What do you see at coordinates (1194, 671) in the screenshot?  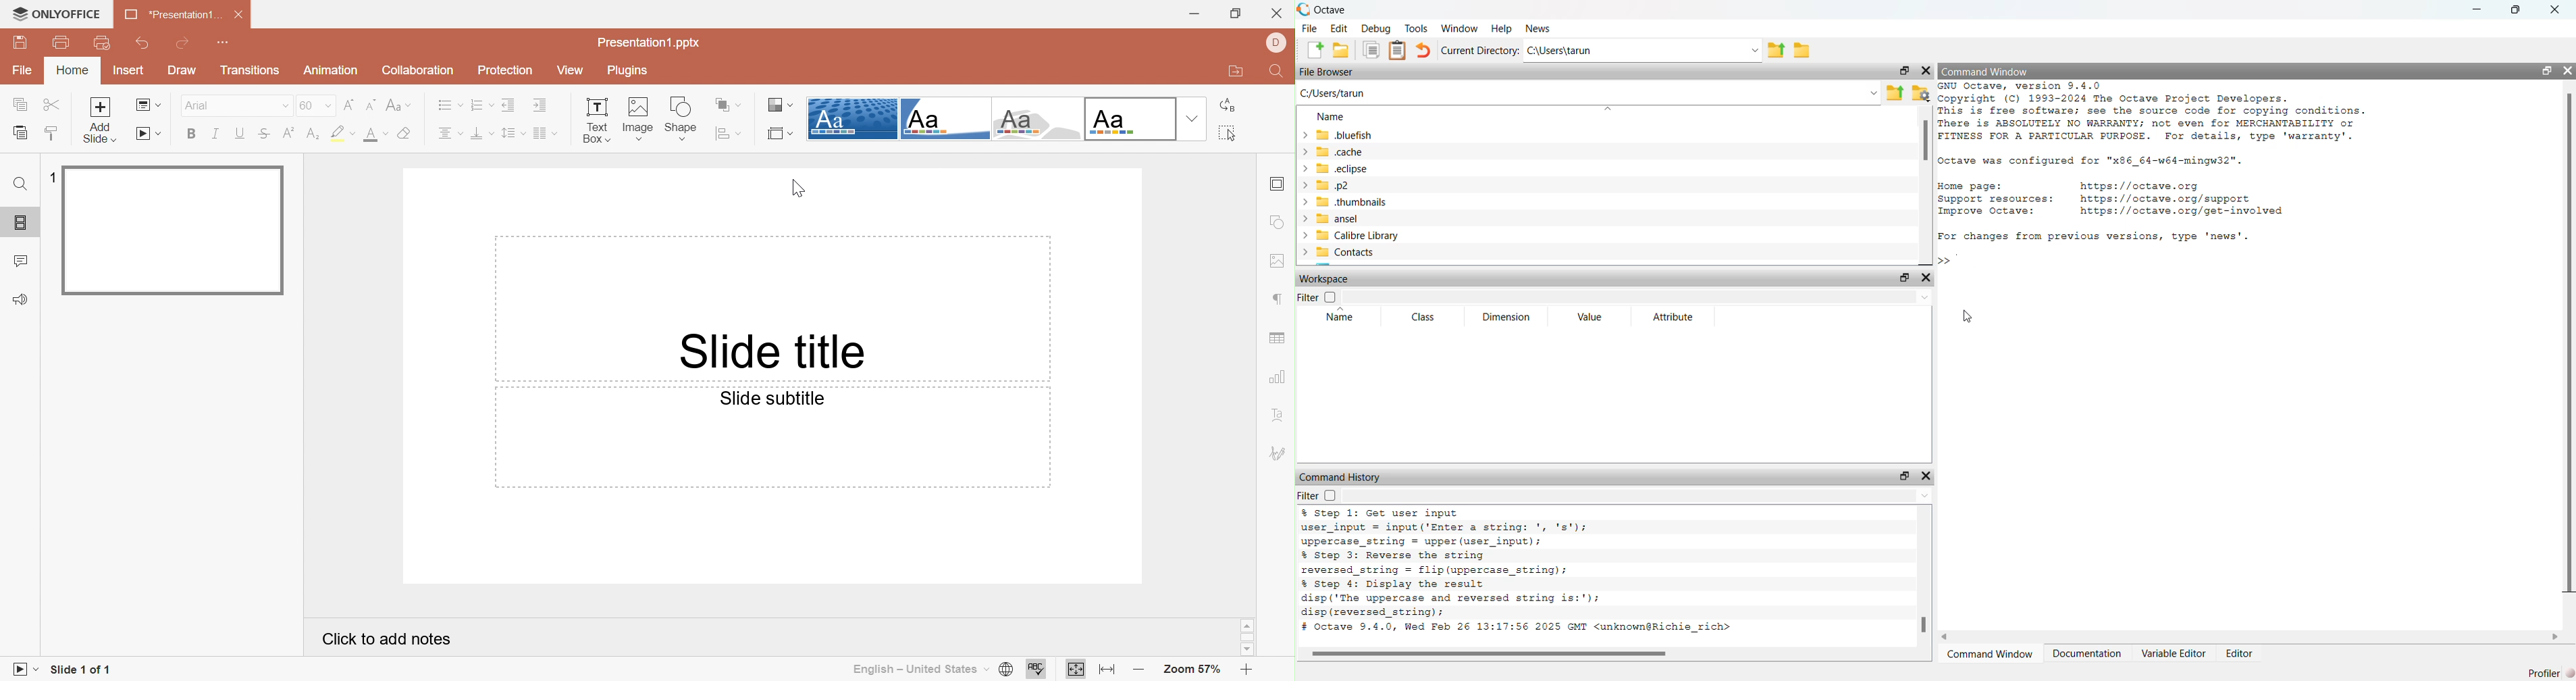 I see `Zoom 57%` at bounding box center [1194, 671].